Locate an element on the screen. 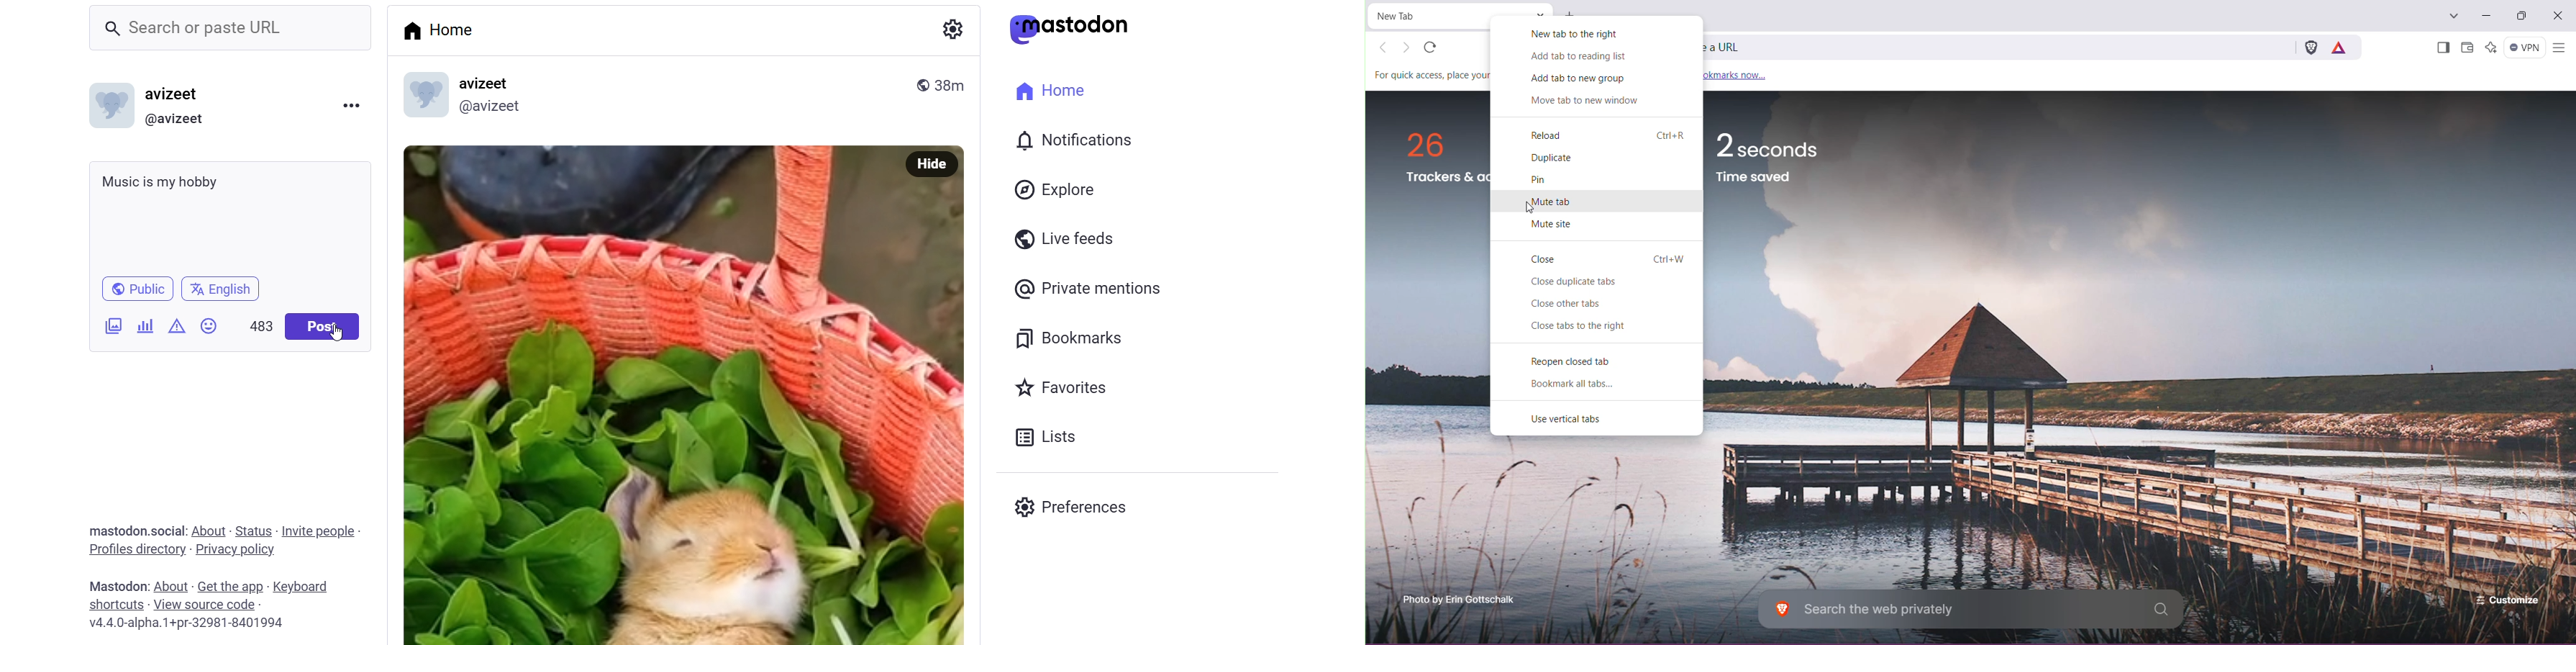 This screenshot has width=2576, height=672. Profiles Directories is located at coordinates (137, 551).